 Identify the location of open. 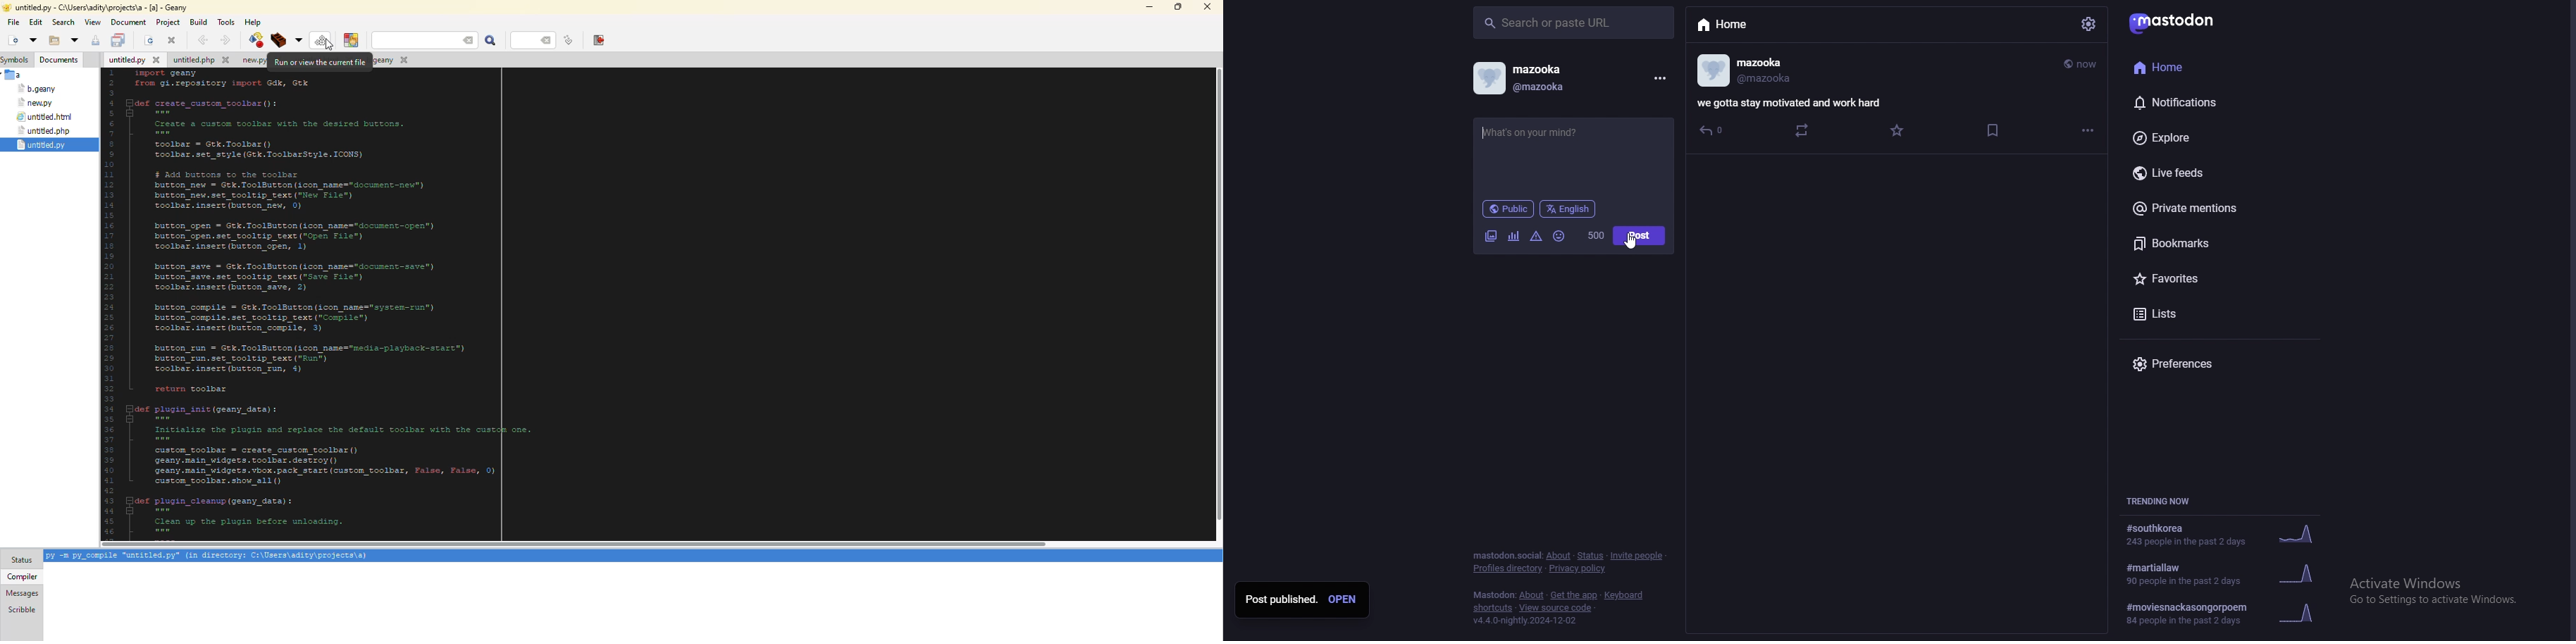
(147, 40).